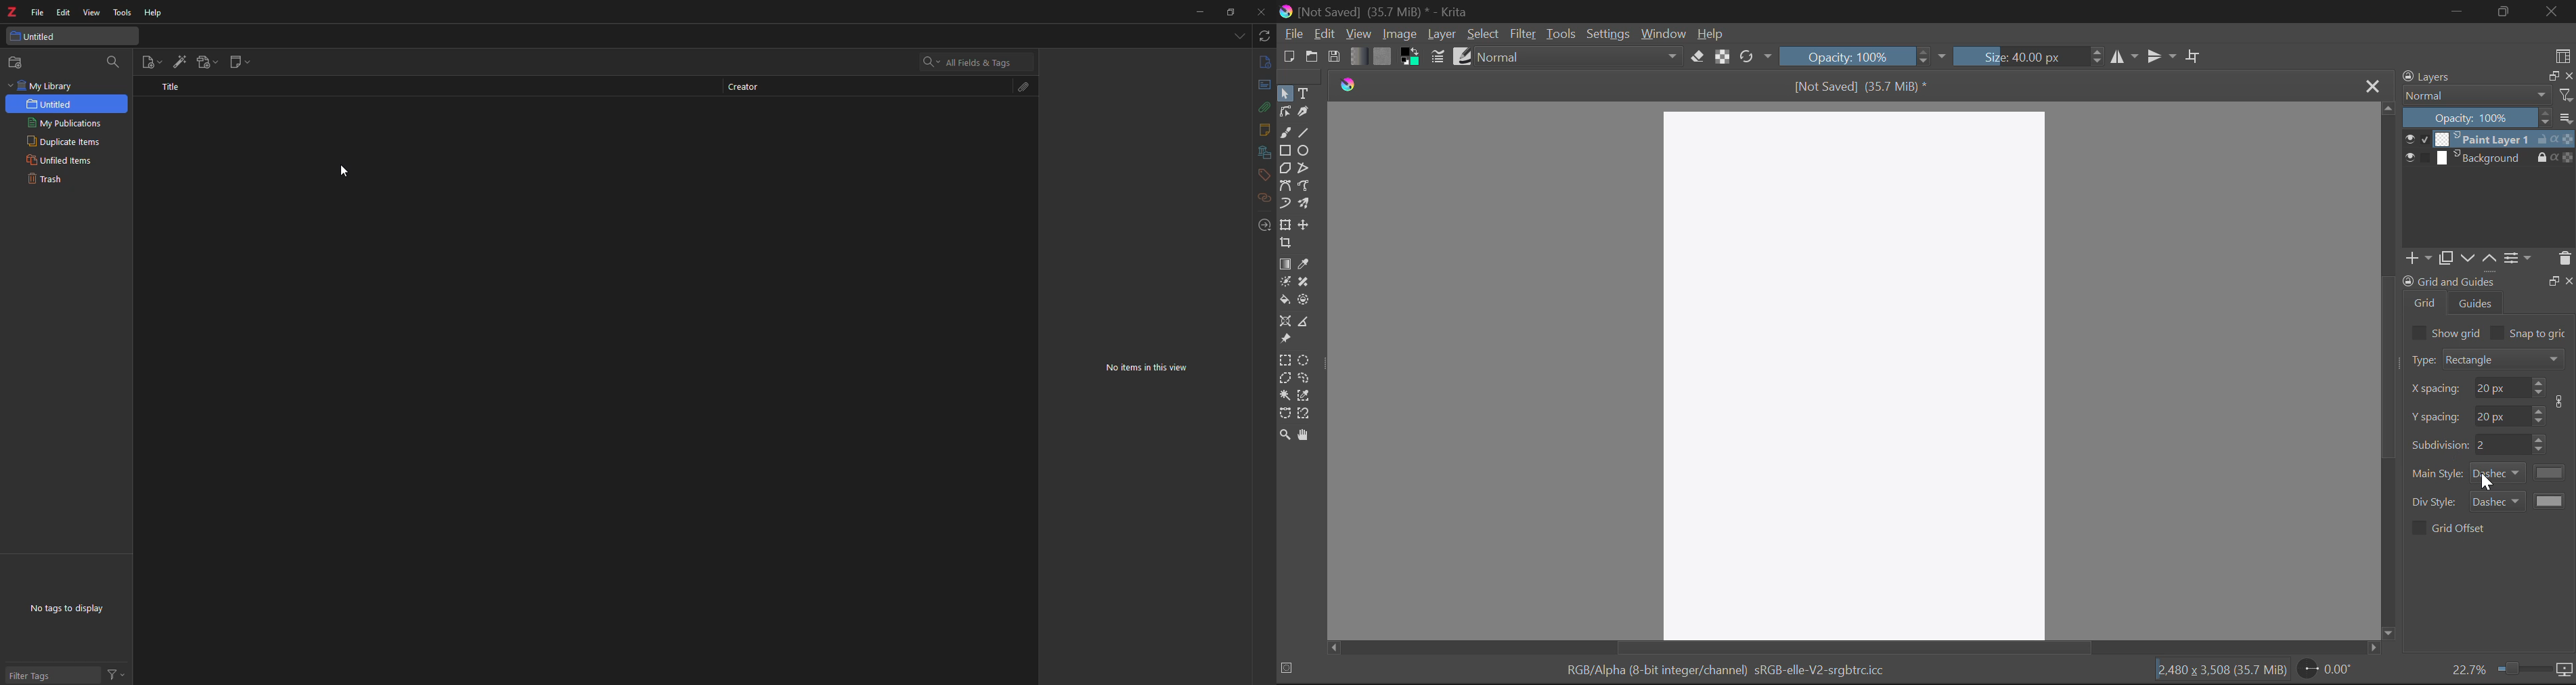 The width and height of the screenshot is (2576, 700). Describe the element at coordinates (2487, 481) in the screenshot. I see `Cursor Position` at that location.